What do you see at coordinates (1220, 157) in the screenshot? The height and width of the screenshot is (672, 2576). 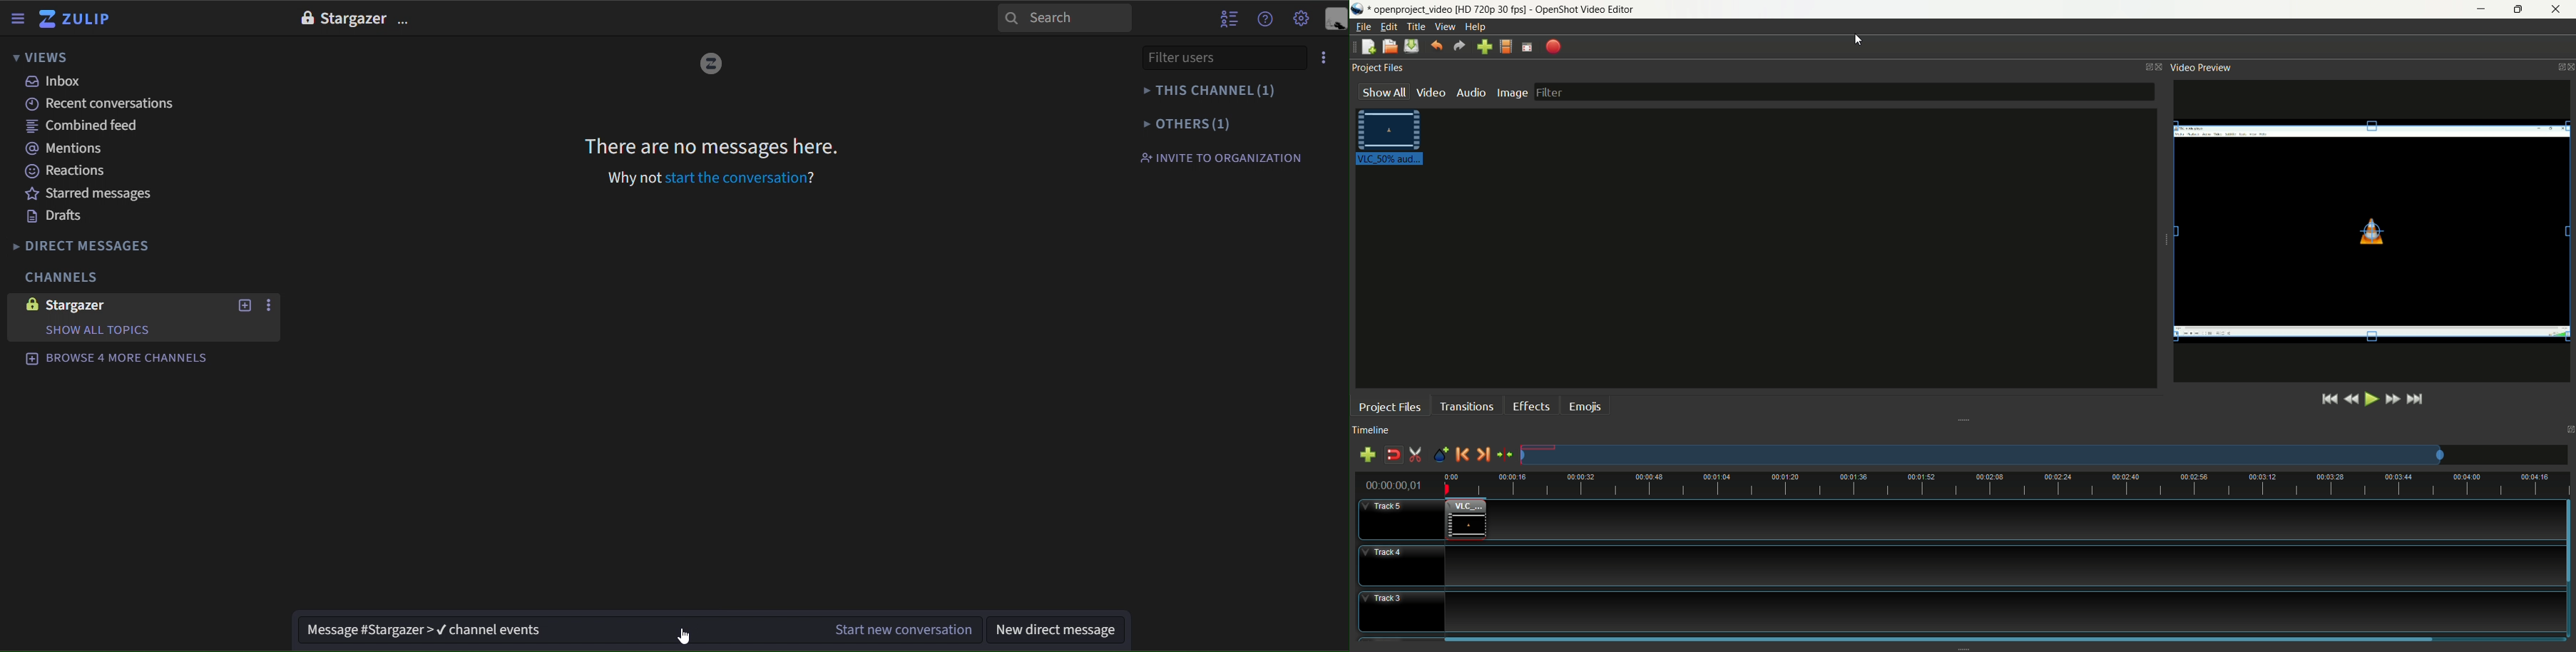 I see `Invite to Organization` at bounding box center [1220, 157].